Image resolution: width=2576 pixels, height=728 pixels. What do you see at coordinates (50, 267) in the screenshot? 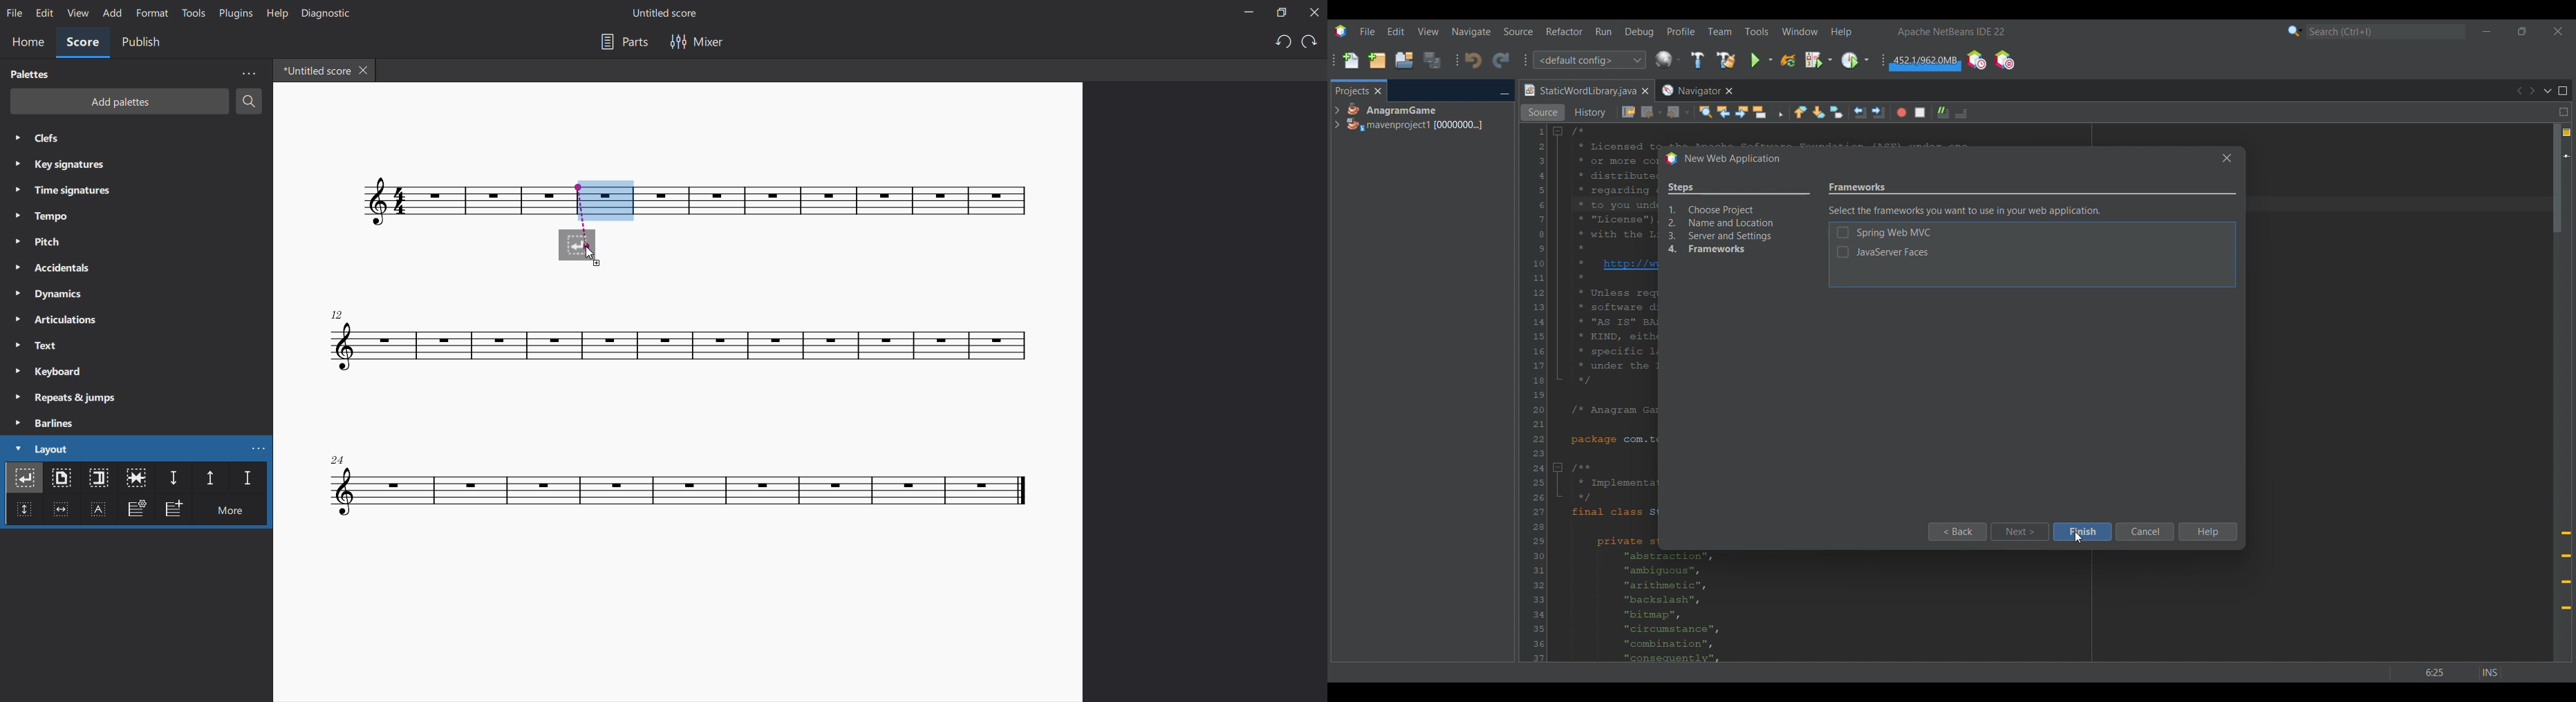
I see `accidentals` at bounding box center [50, 267].